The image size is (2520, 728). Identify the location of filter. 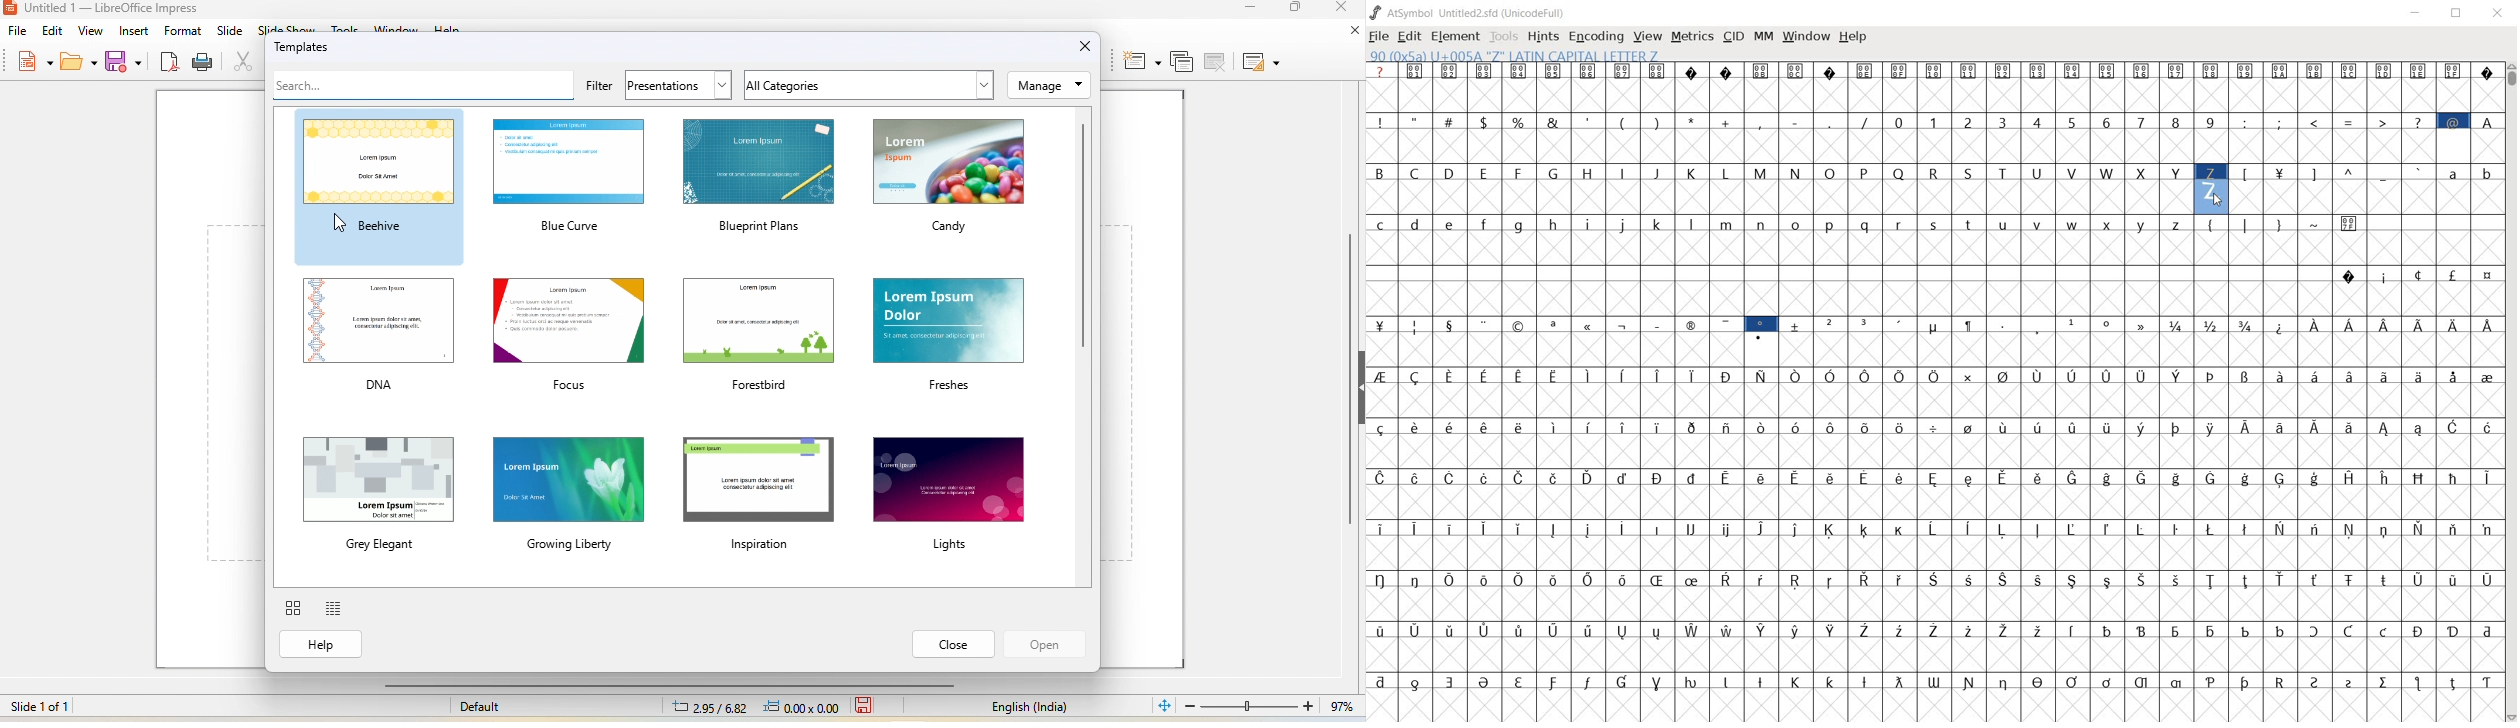
(600, 87).